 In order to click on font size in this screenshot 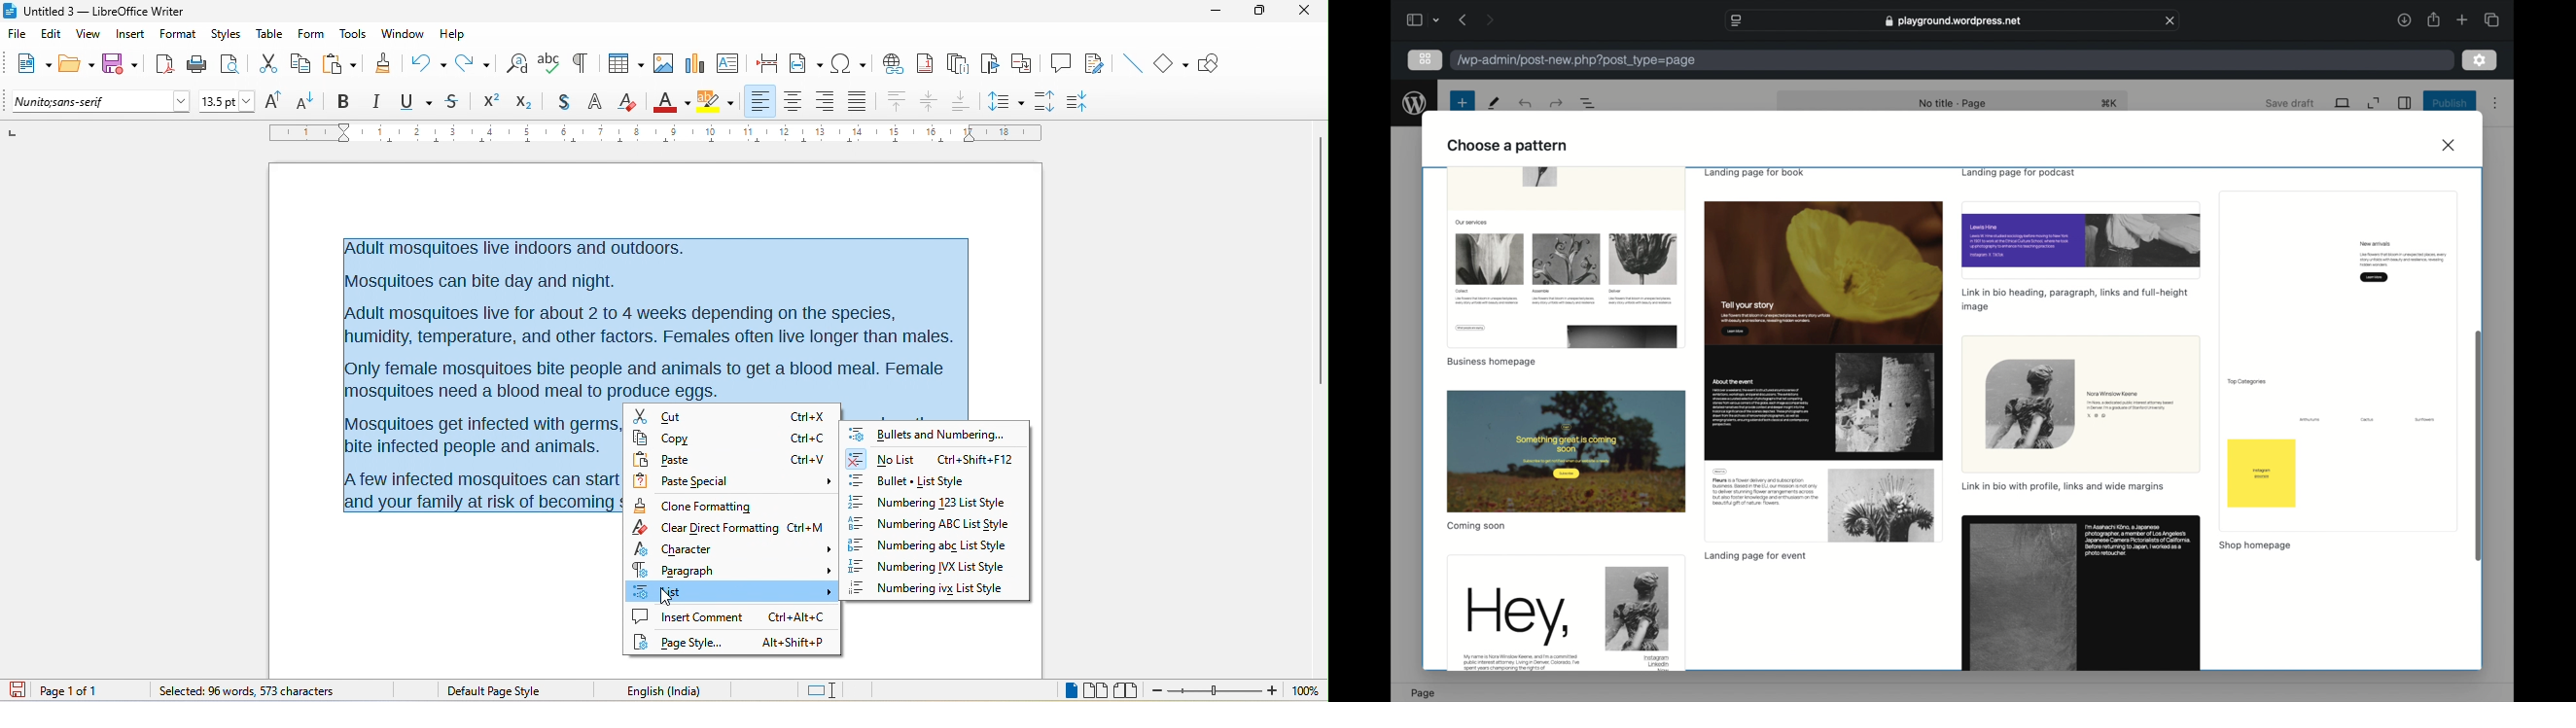, I will do `click(228, 101)`.